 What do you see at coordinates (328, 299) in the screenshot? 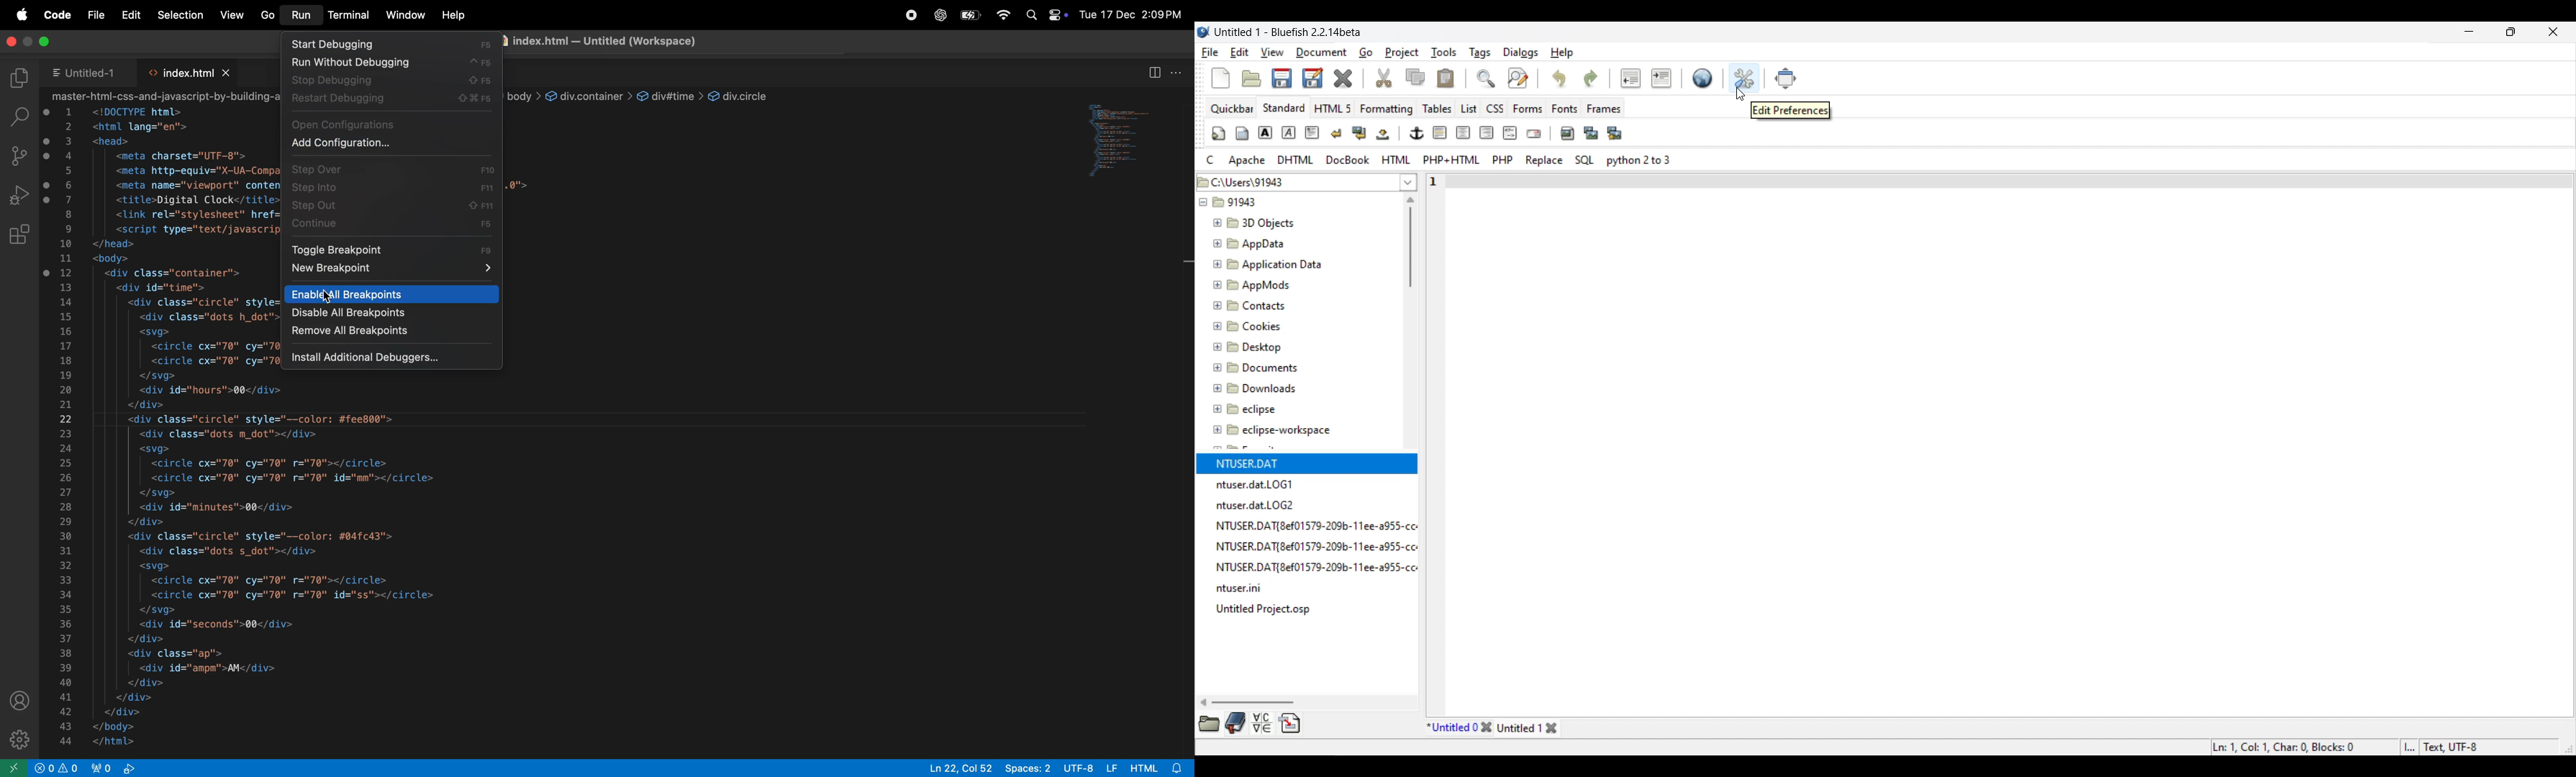
I see `Cursor` at bounding box center [328, 299].